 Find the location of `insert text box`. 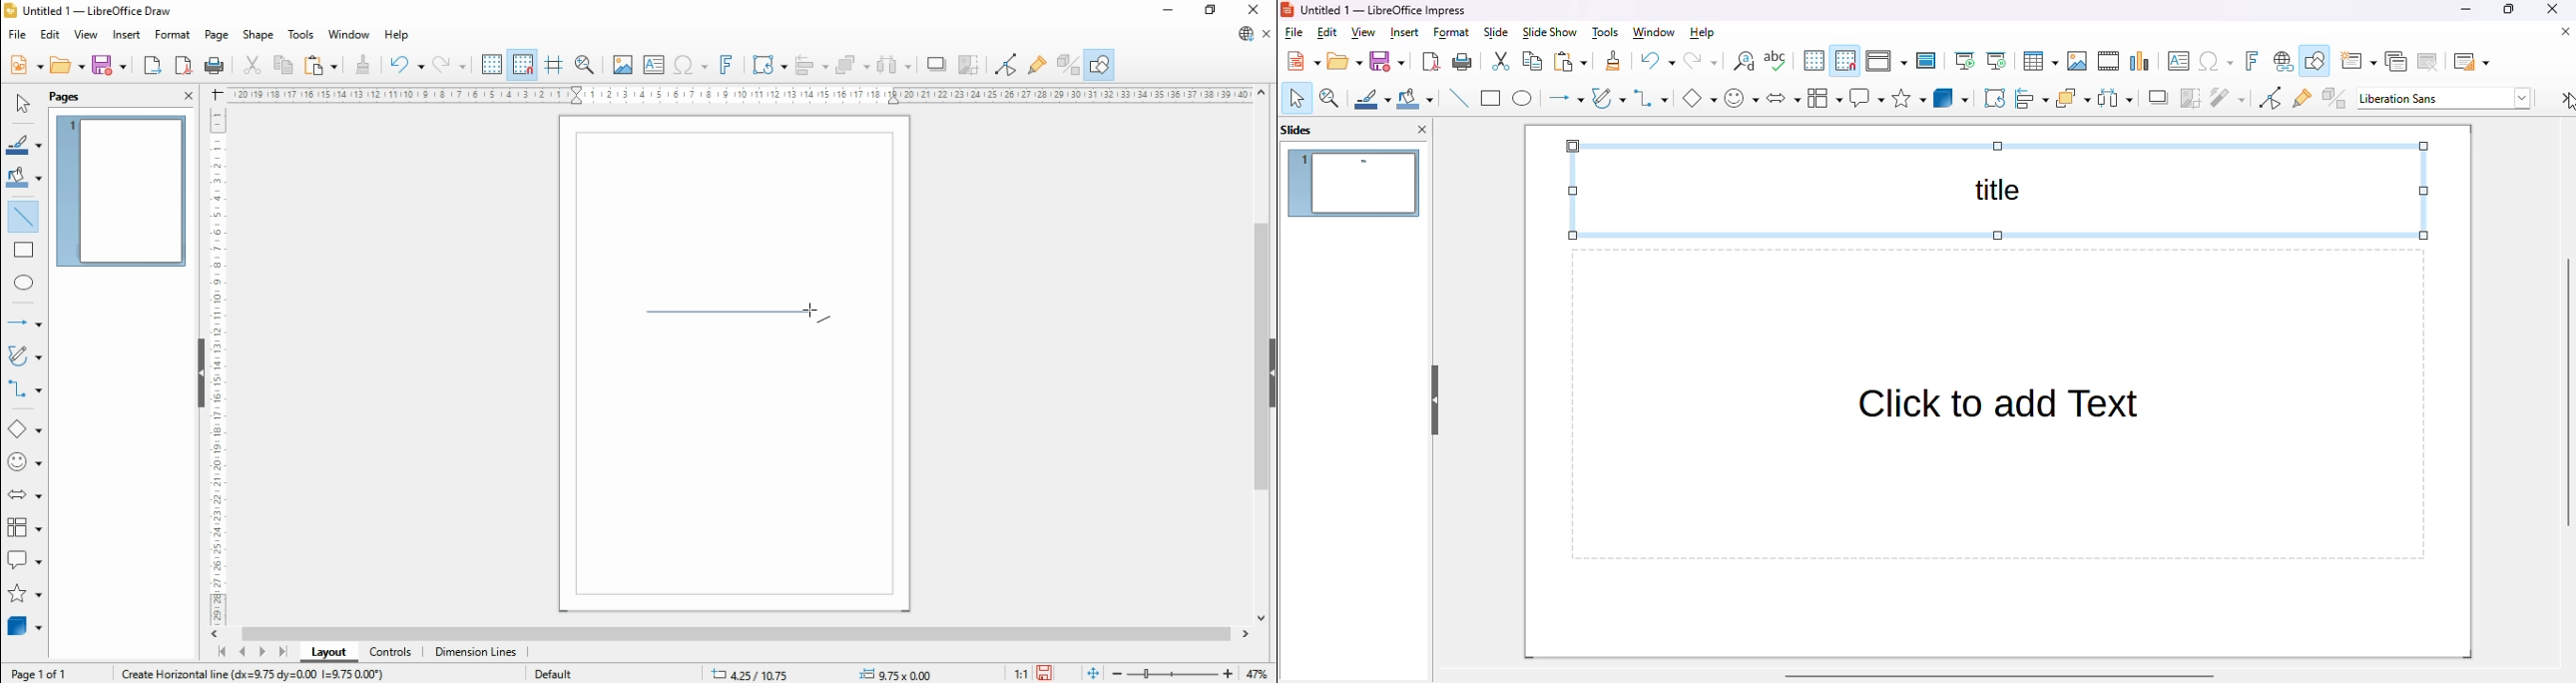

insert text box is located at coordinates (2177, 61).